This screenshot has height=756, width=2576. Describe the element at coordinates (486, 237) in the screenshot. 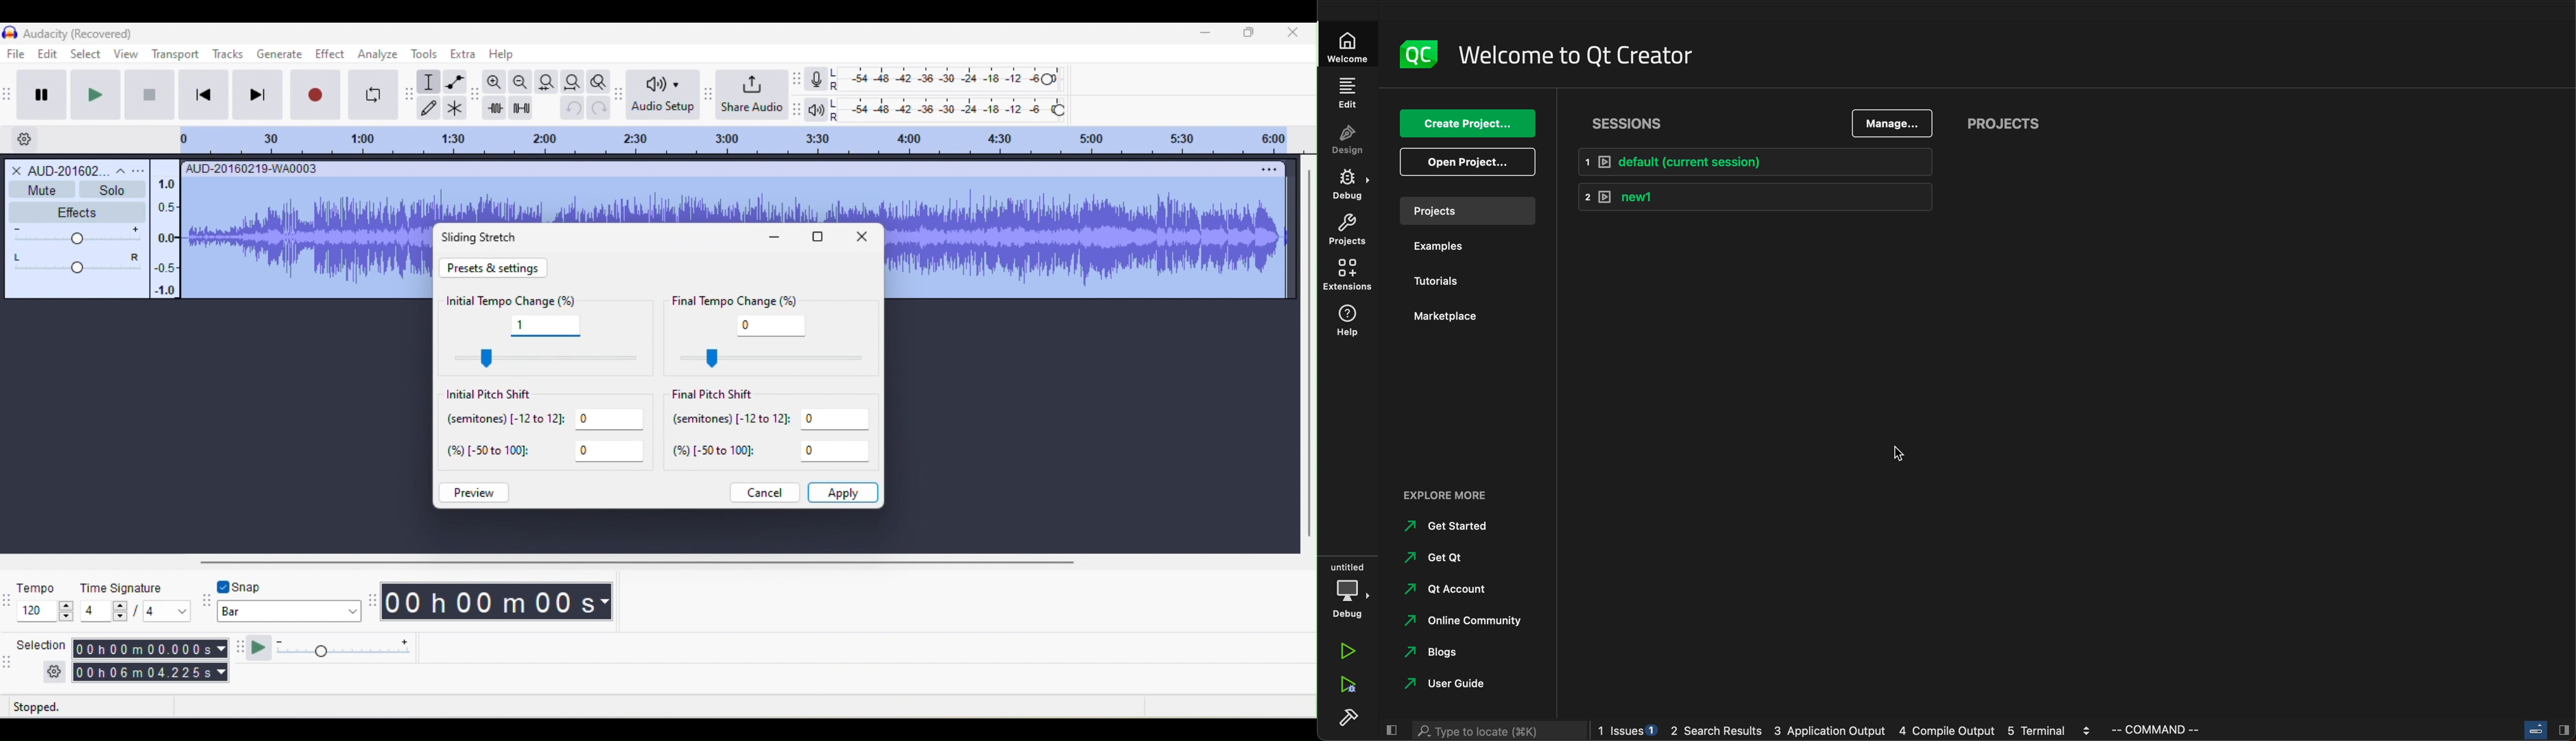

I see `sliding stretch` at that location.